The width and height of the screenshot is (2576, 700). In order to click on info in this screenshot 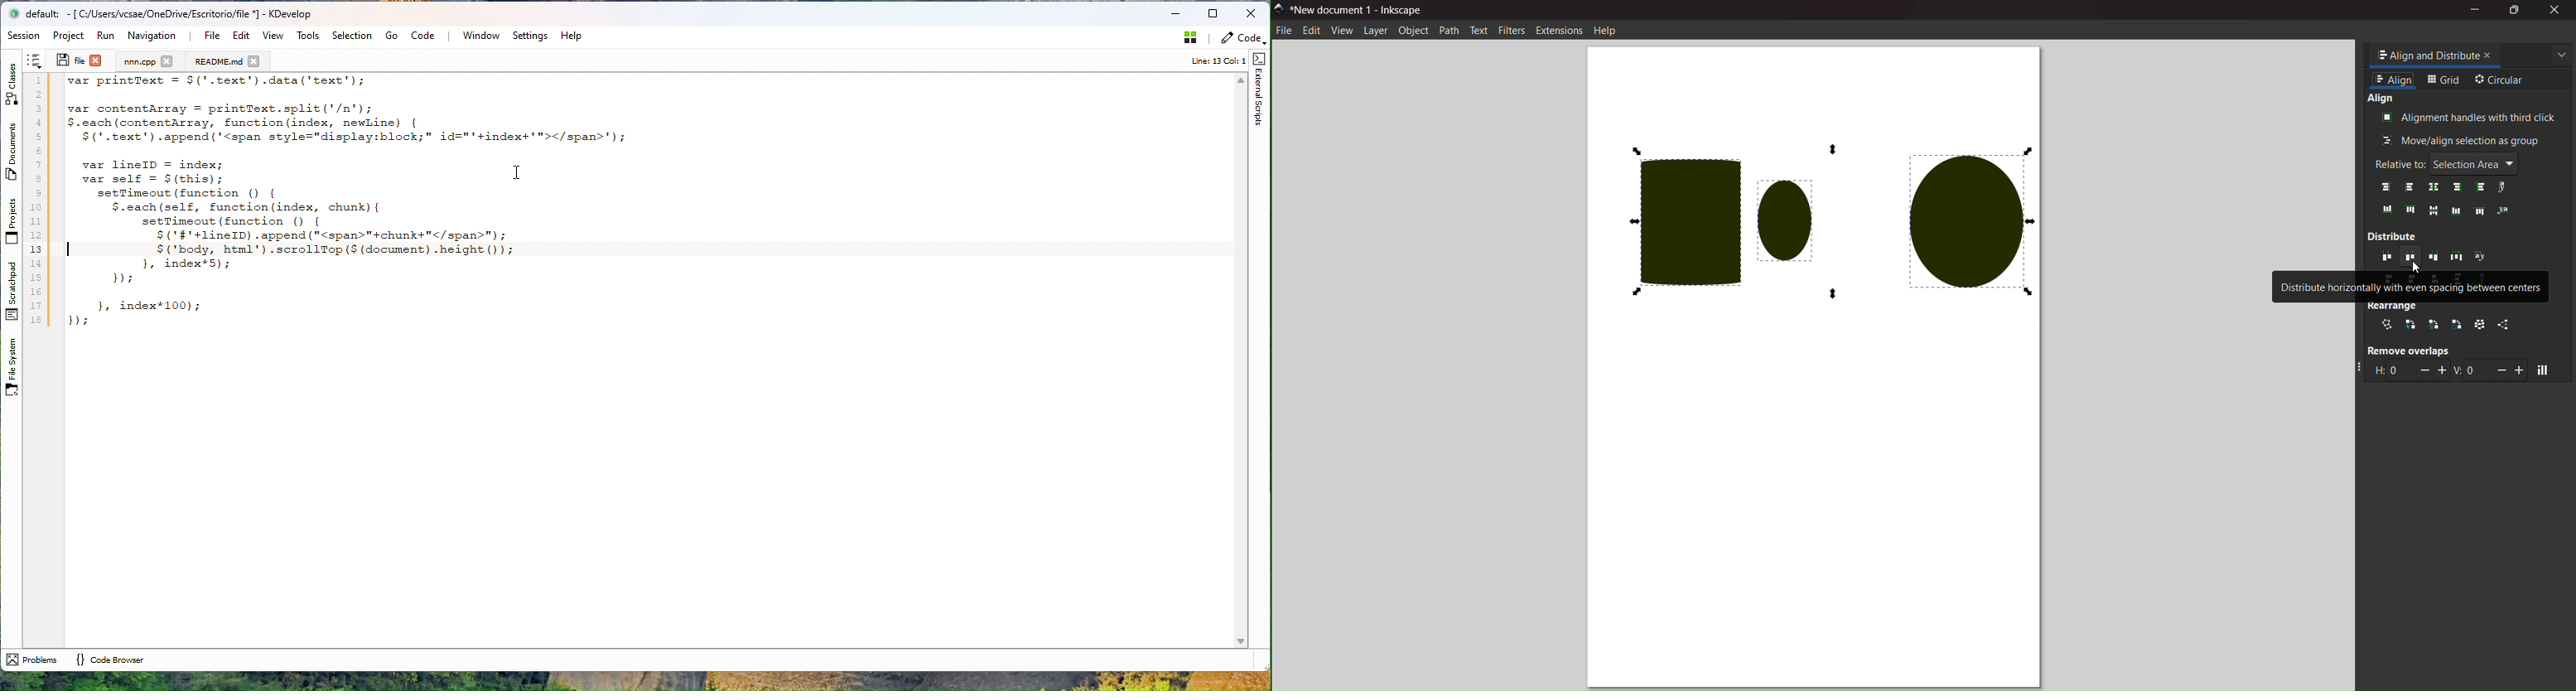, I will do `click(1211, 61)`.